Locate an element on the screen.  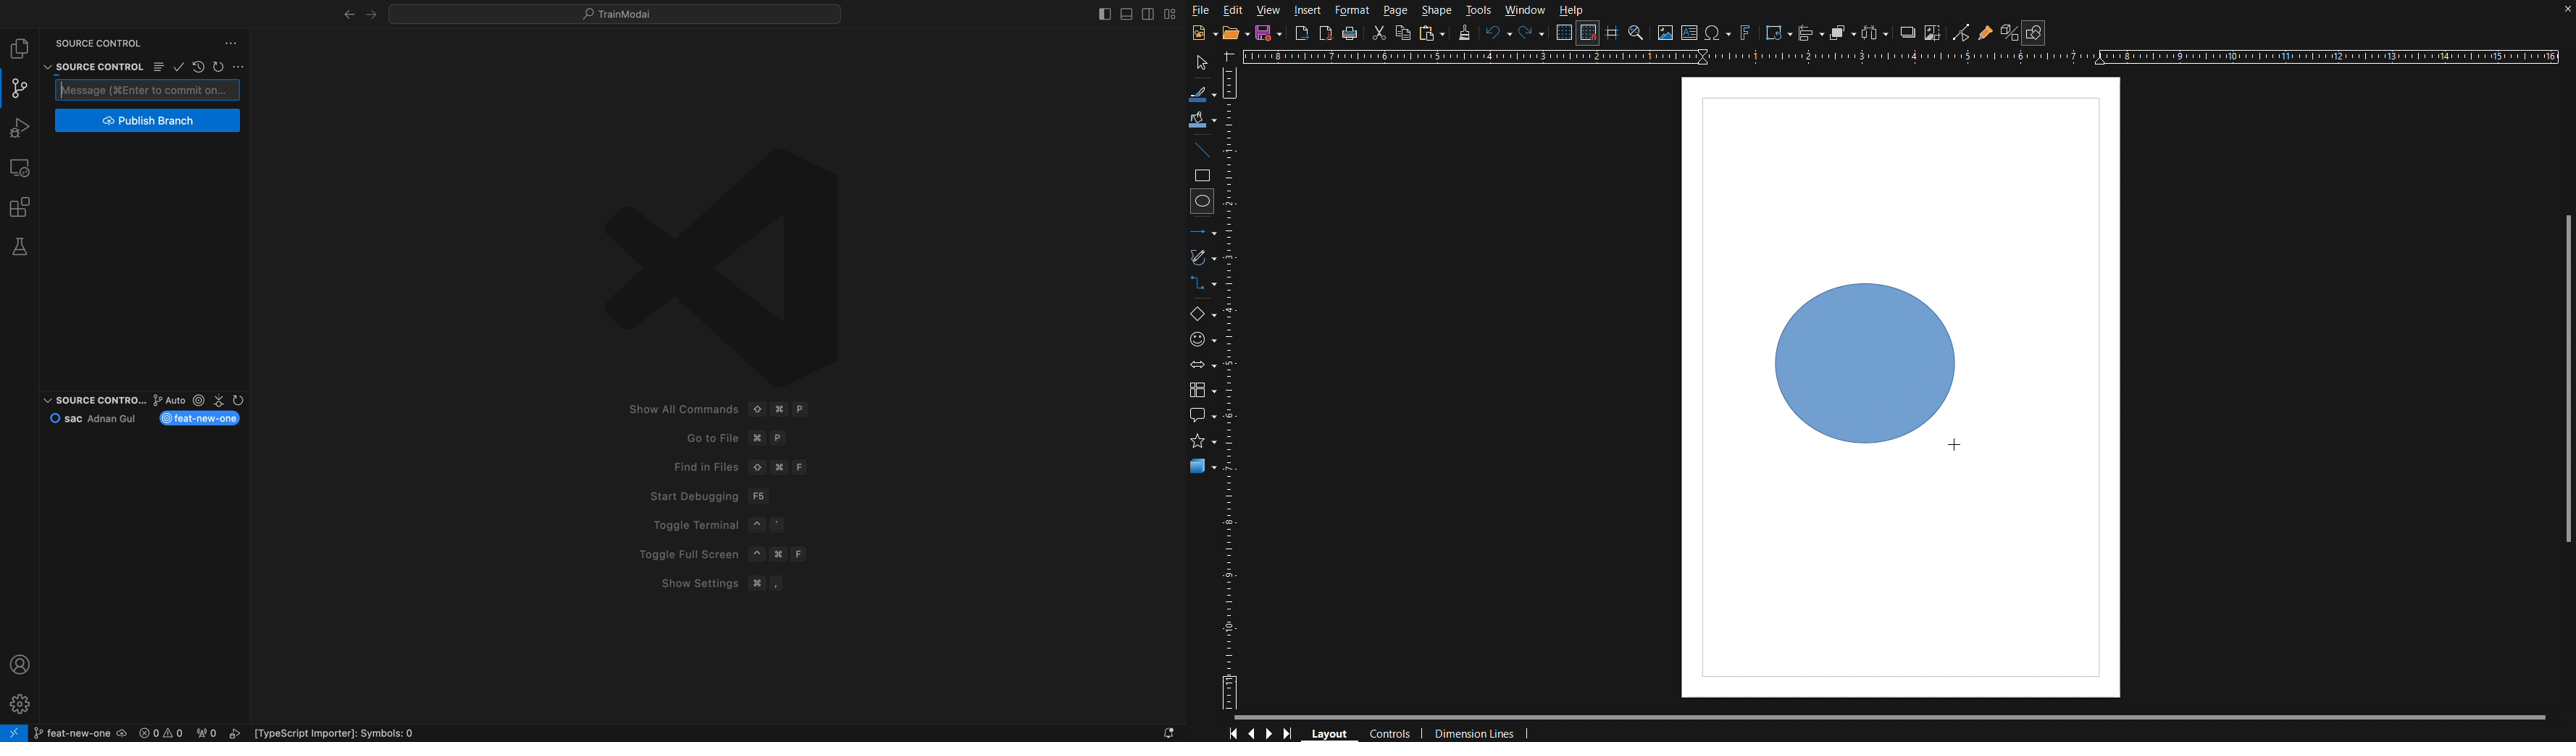
remote open is located at coordinates (14, 733).